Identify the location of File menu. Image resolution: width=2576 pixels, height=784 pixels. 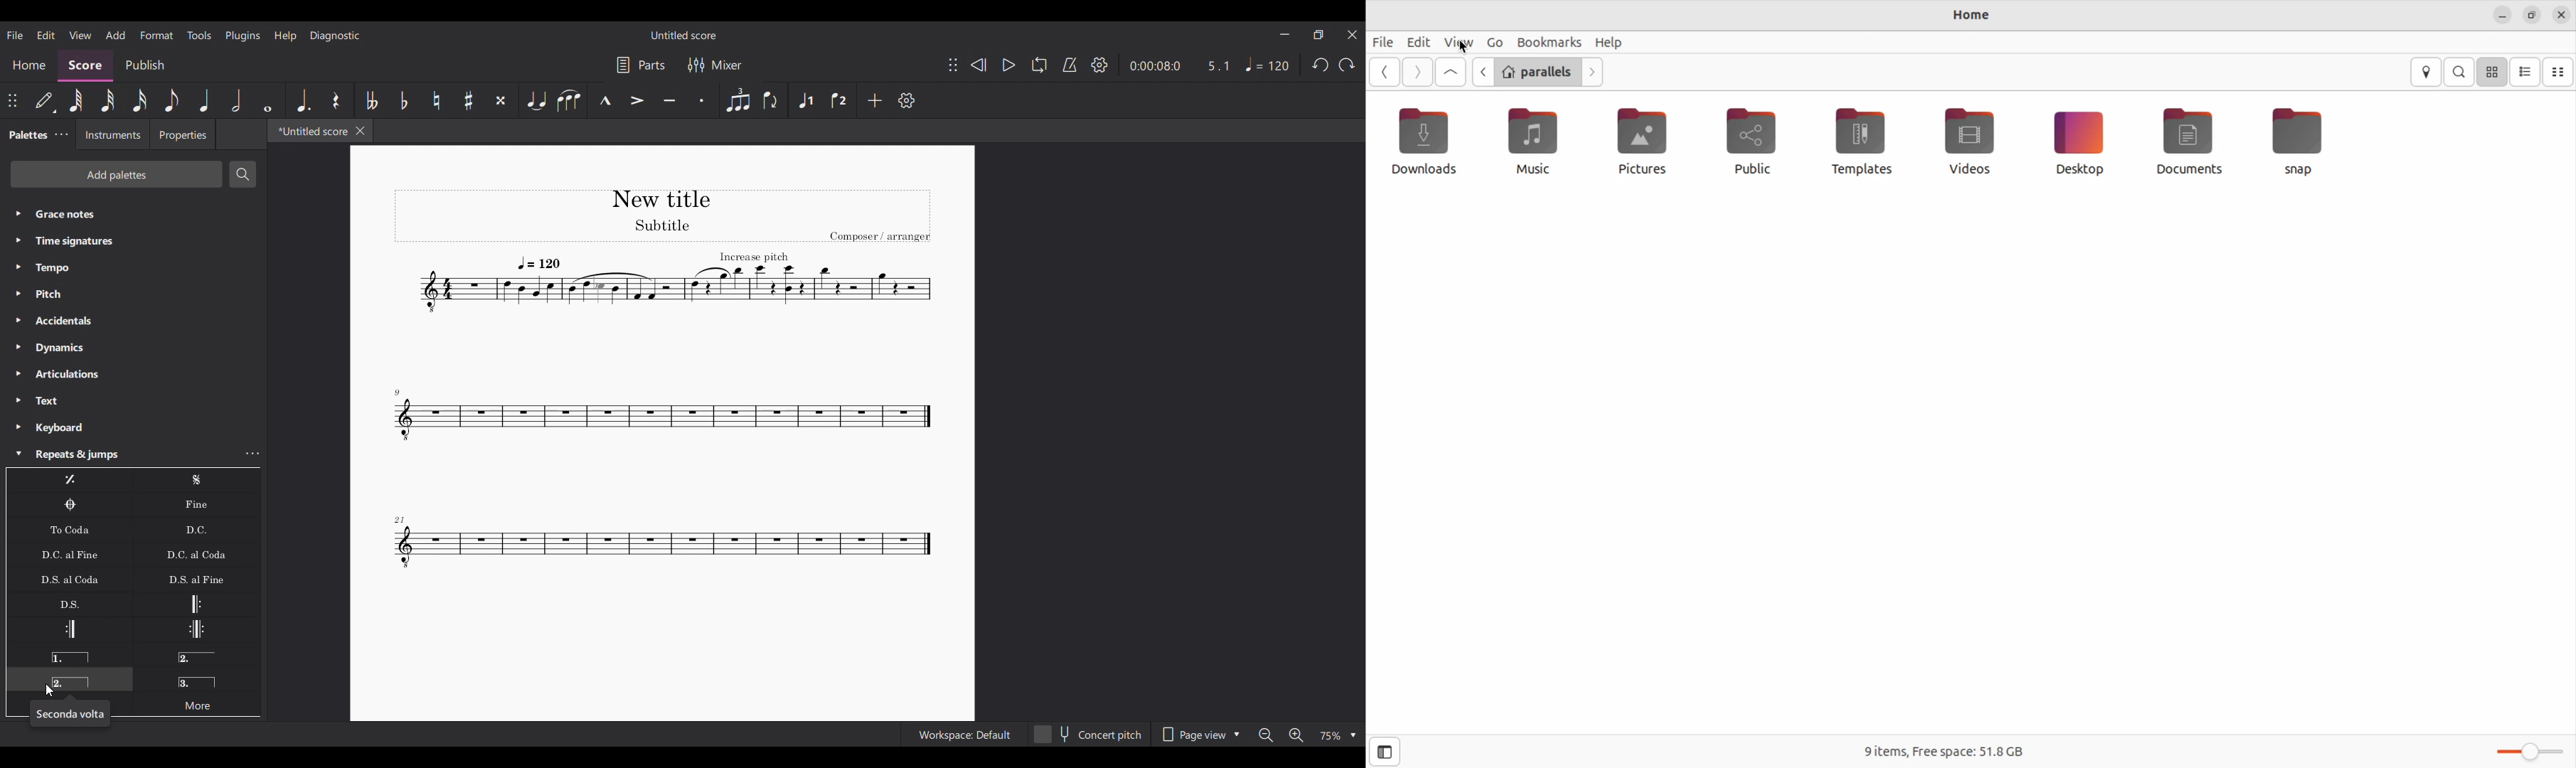
(15, 36).